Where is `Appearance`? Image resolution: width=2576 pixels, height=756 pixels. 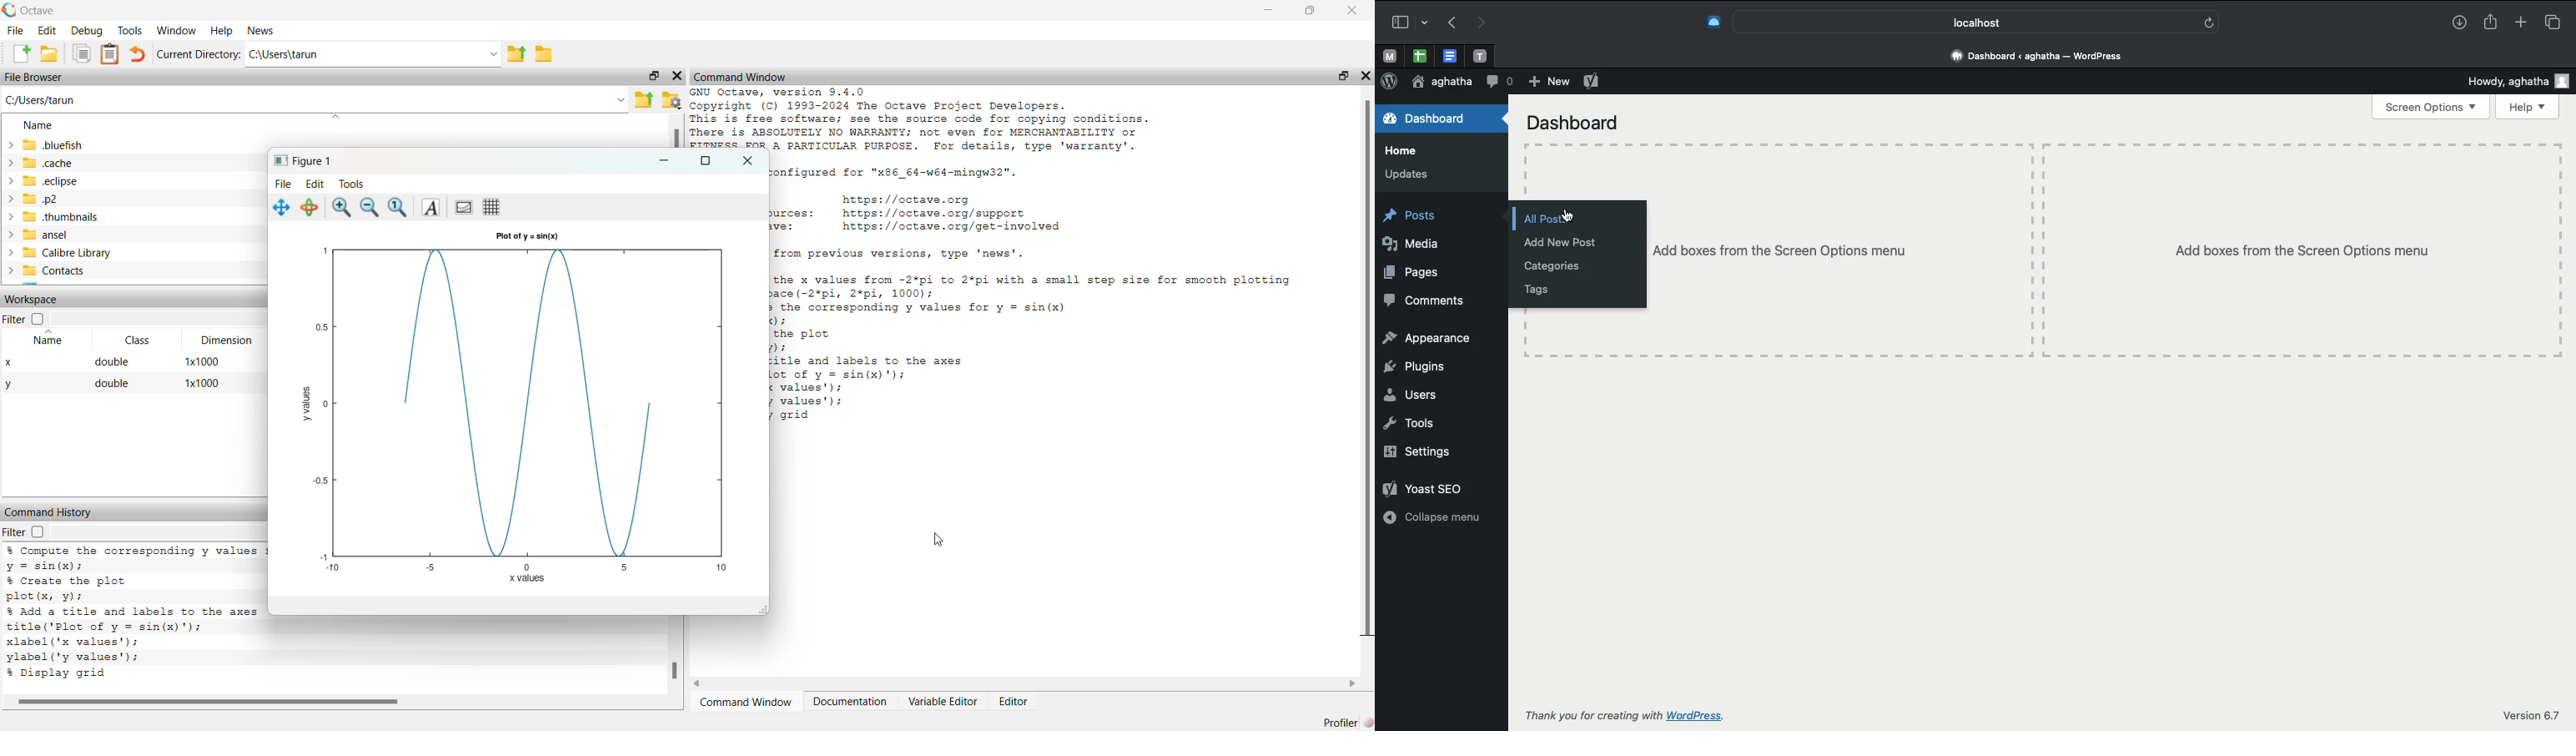 Appearance is located at coordinates (1428, 336).